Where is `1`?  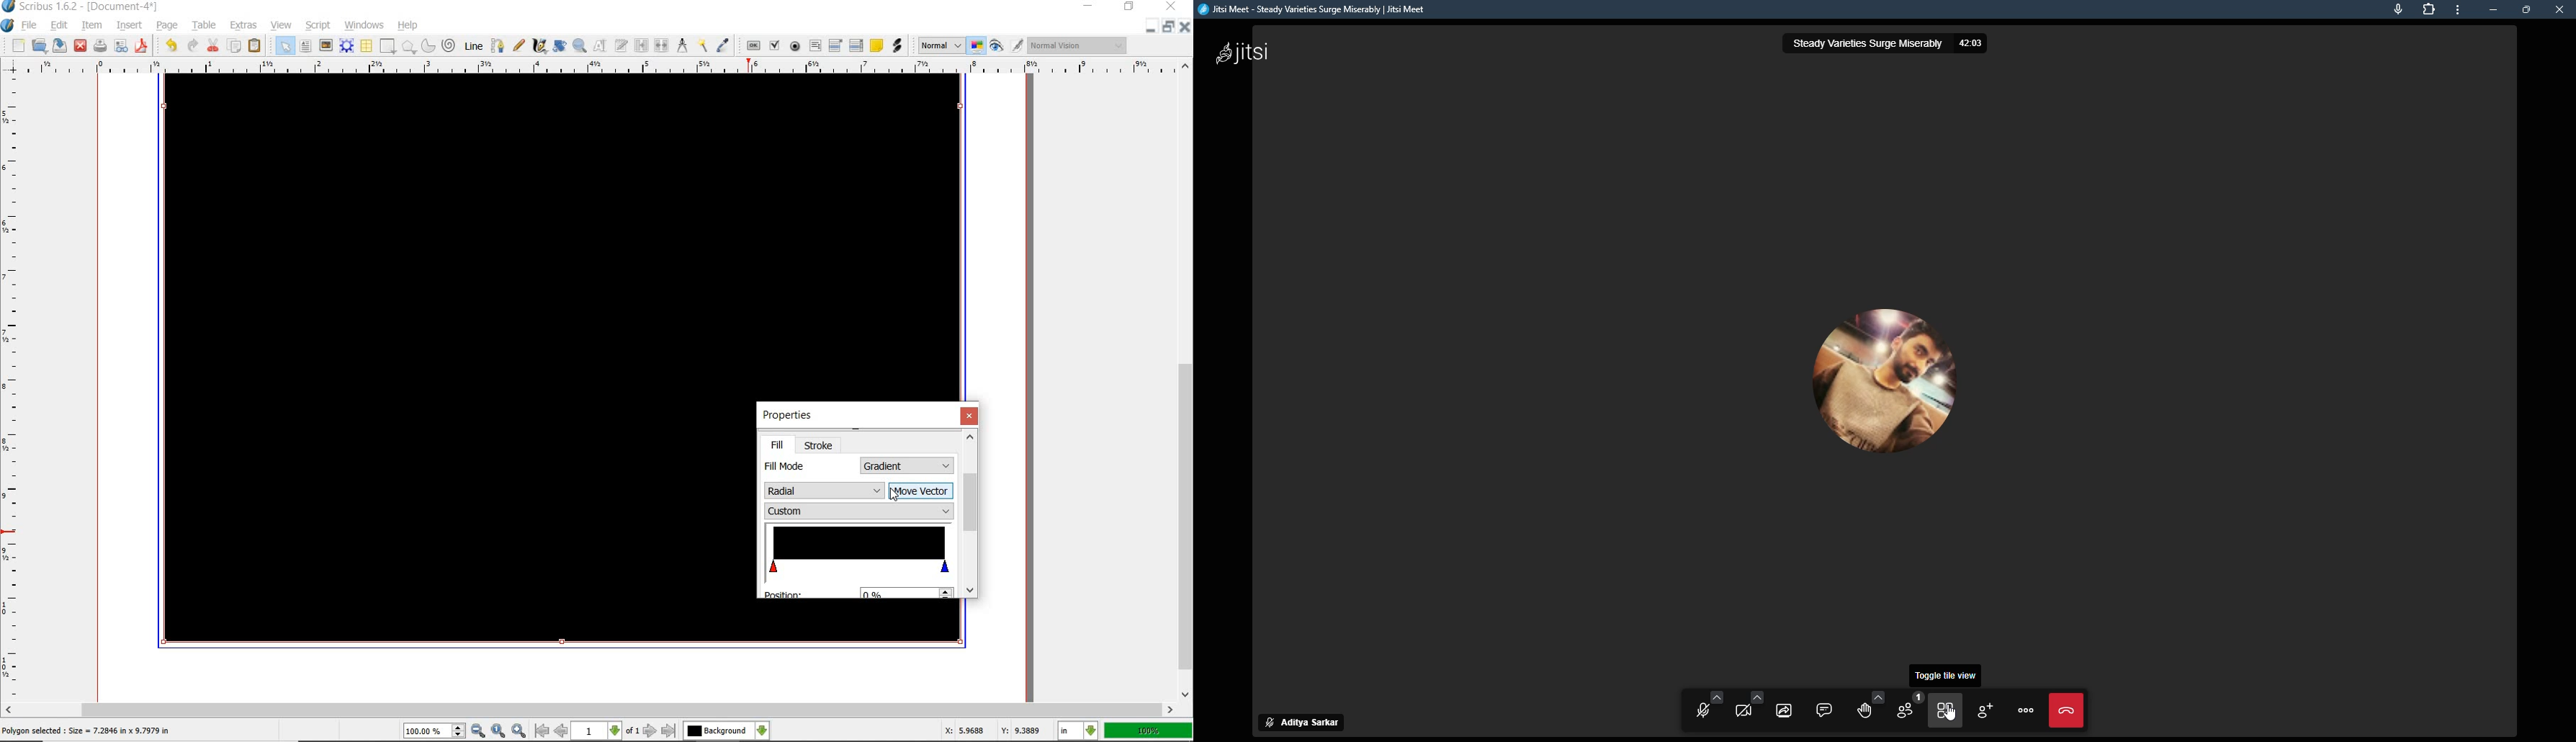
1 is located at coordinates (598, 731).